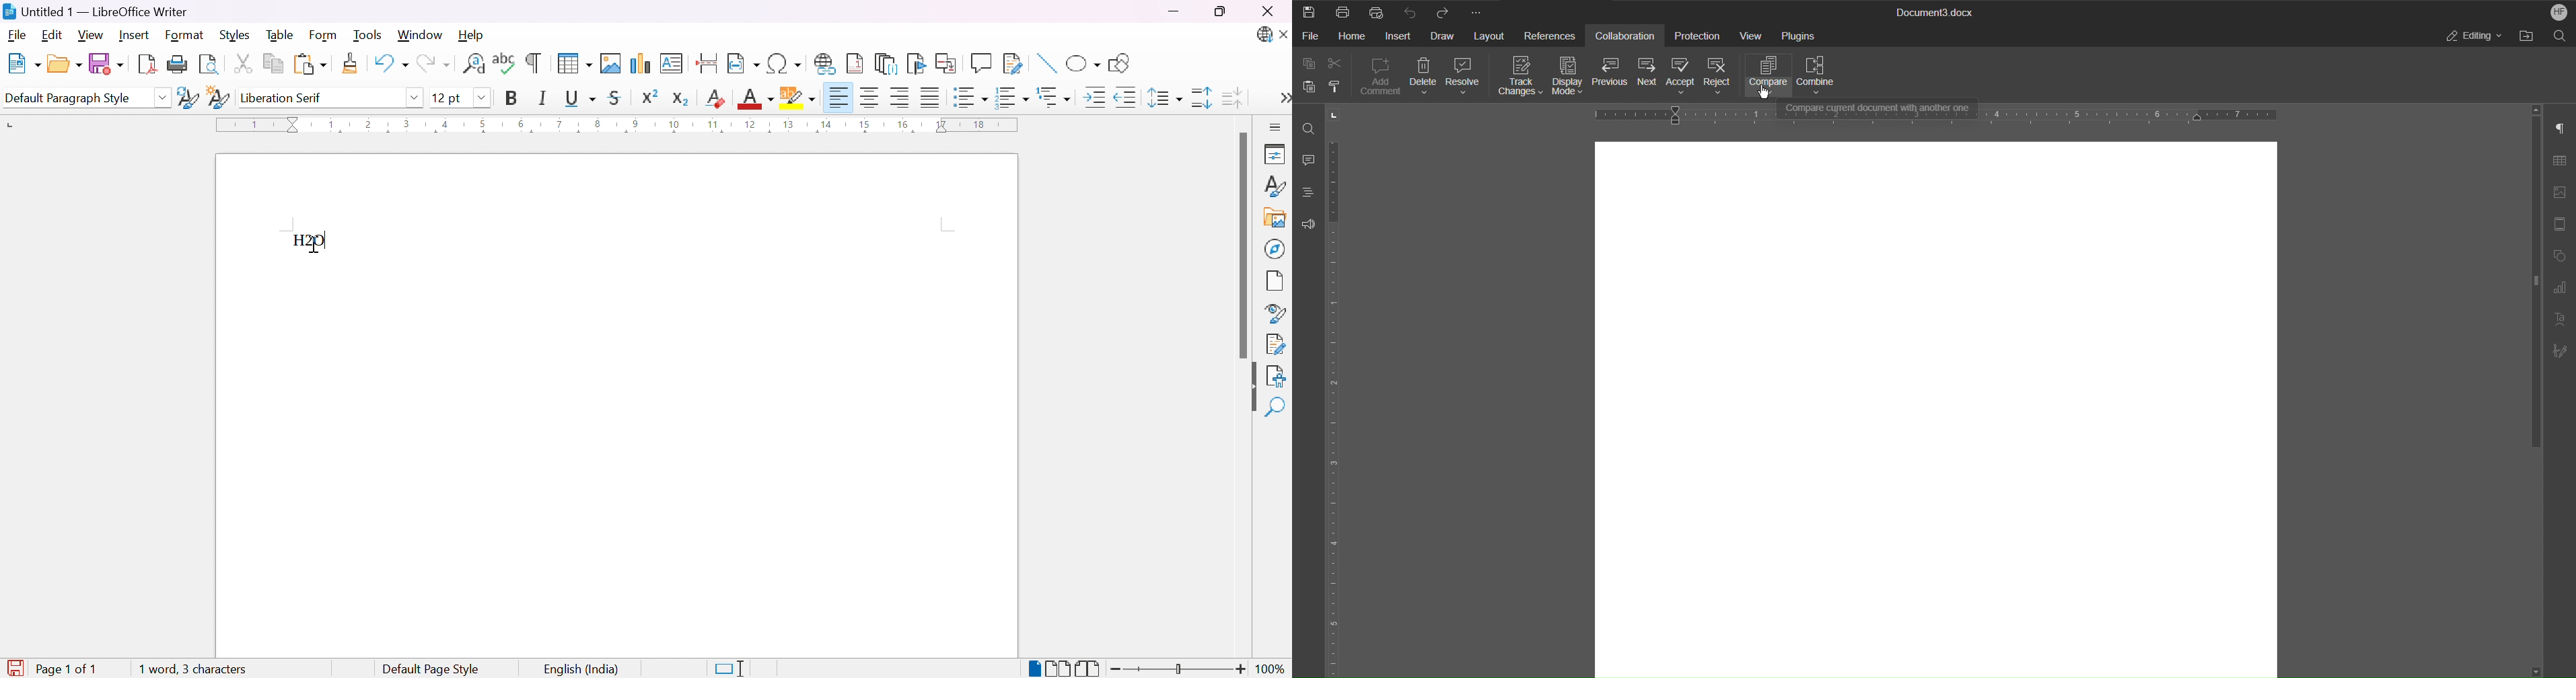  Describe the element at coordinates (94, 11) in the screenshot. I see `Untitled 1 - LibreOffice Writer` at that location.